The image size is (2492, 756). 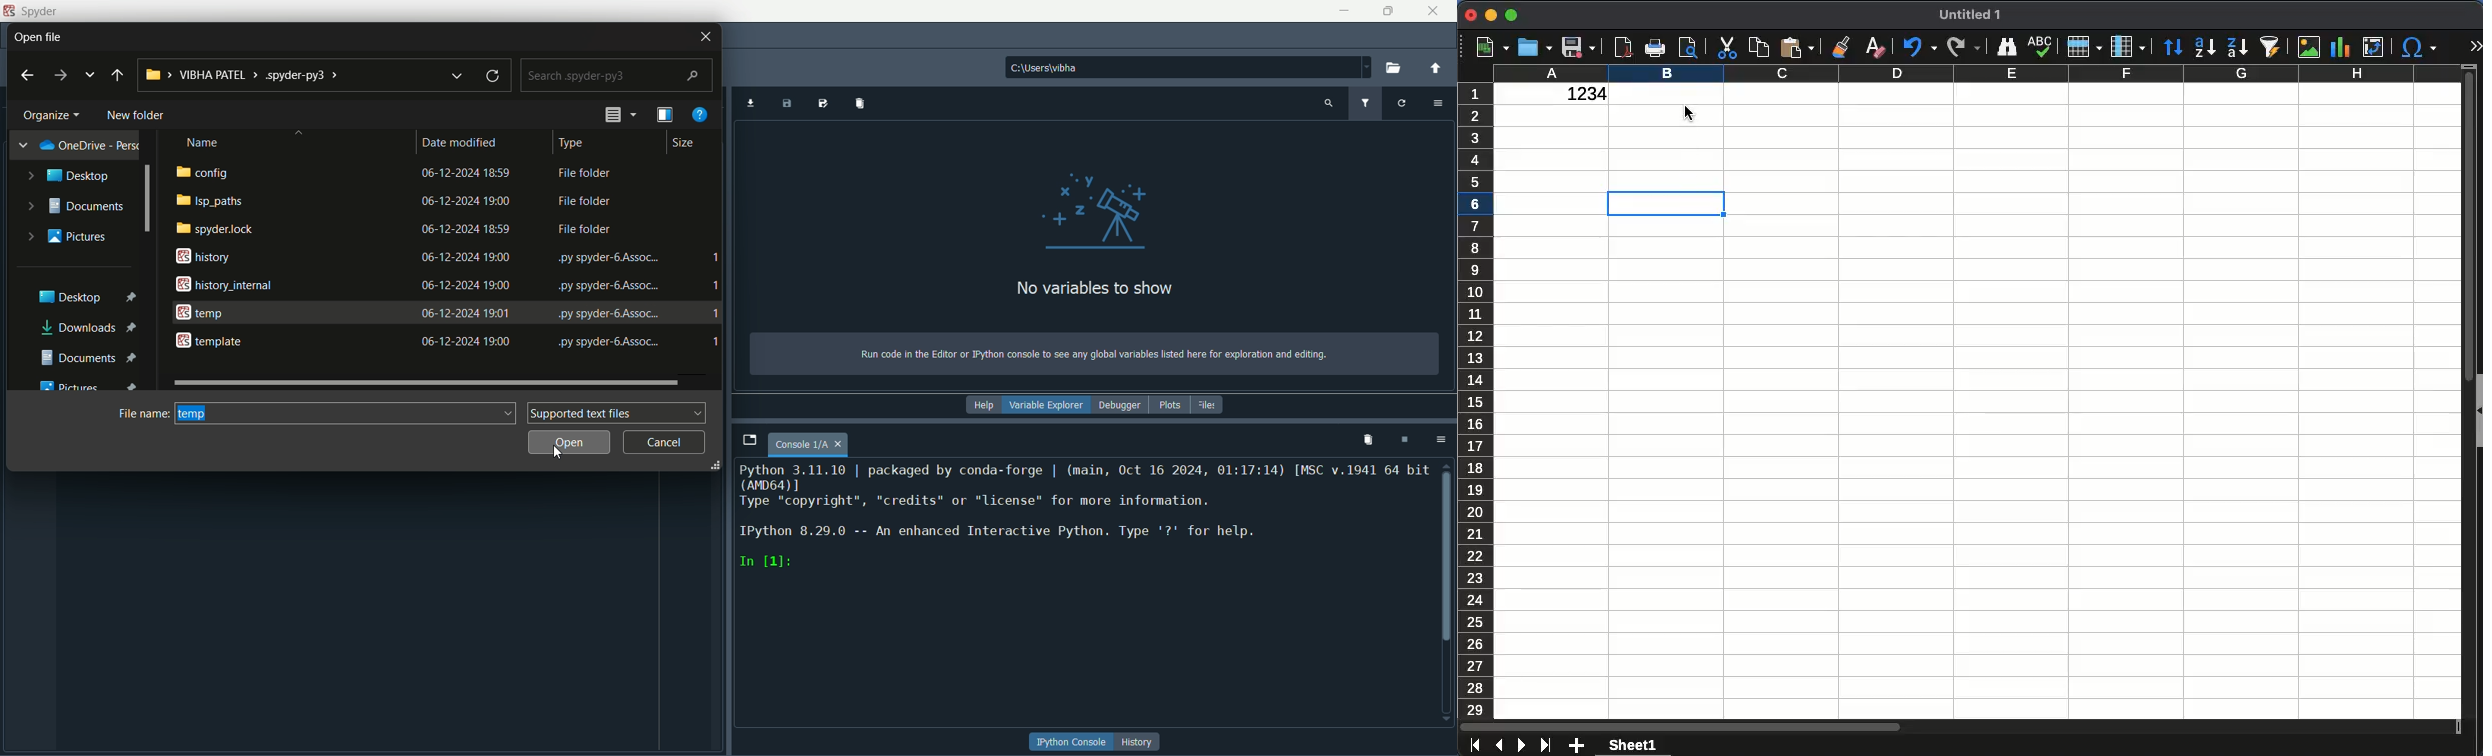 I want to click on cursor, so click(x=1692, y=119).